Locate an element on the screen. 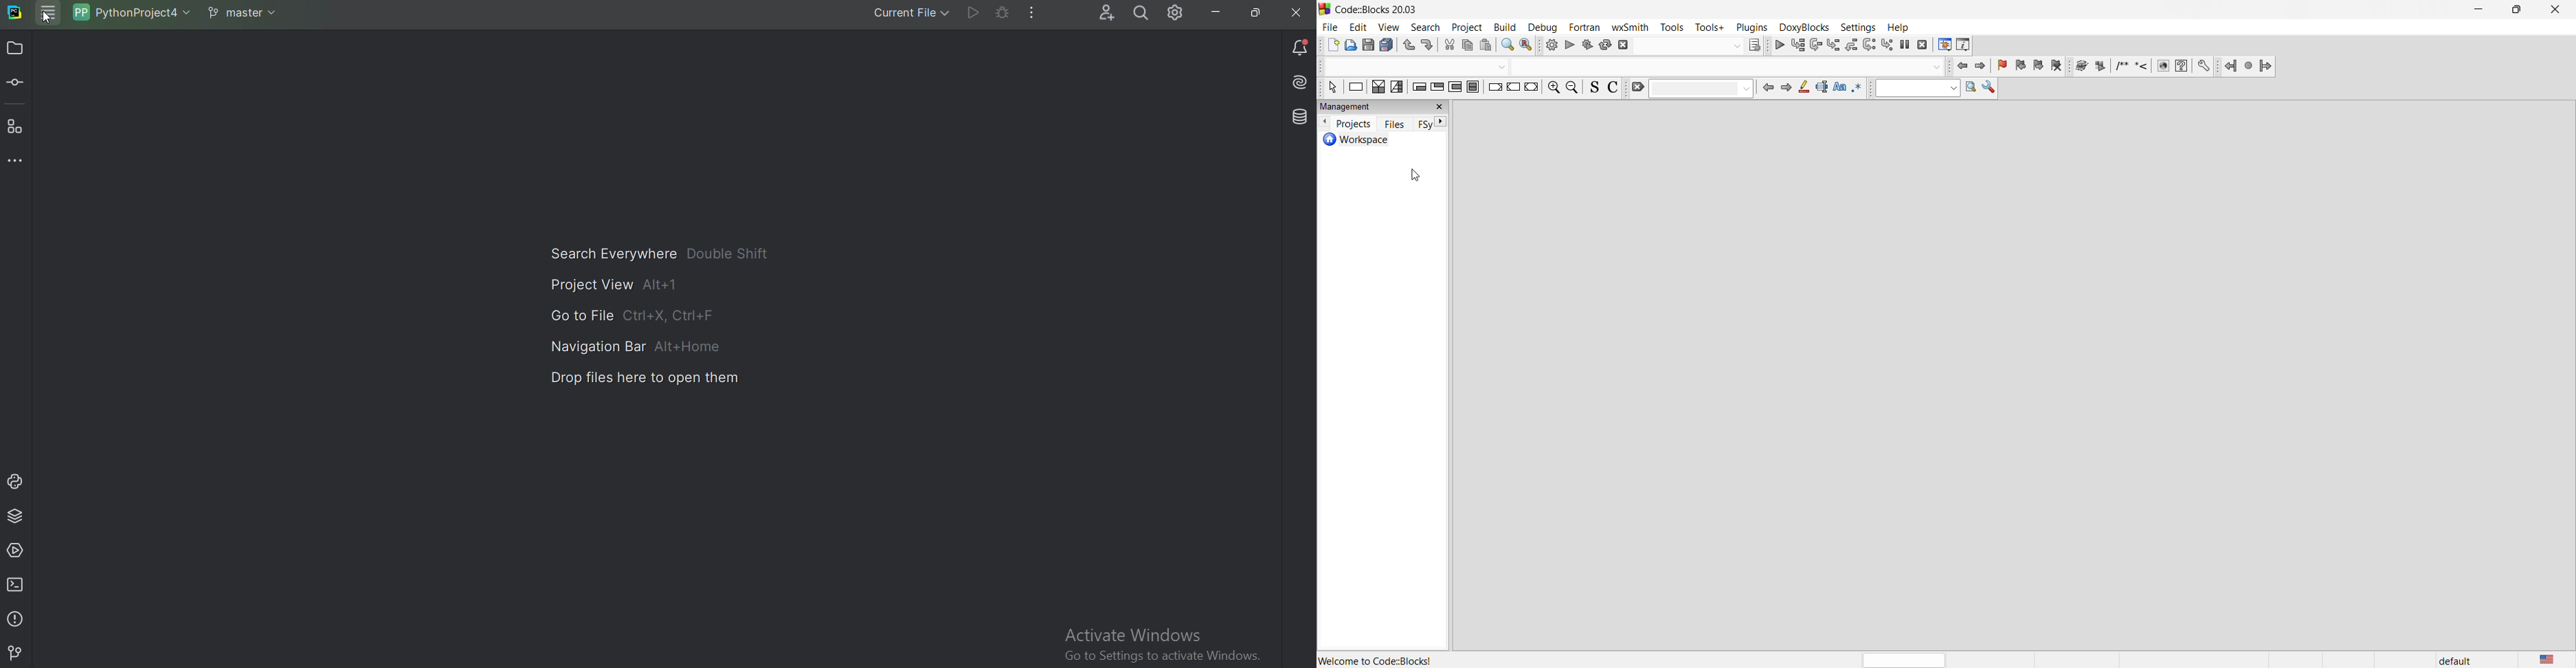 Image resolution: width=2576 pixels, height=672 pixels. debug/continue is located at coordinates (1780, 46).